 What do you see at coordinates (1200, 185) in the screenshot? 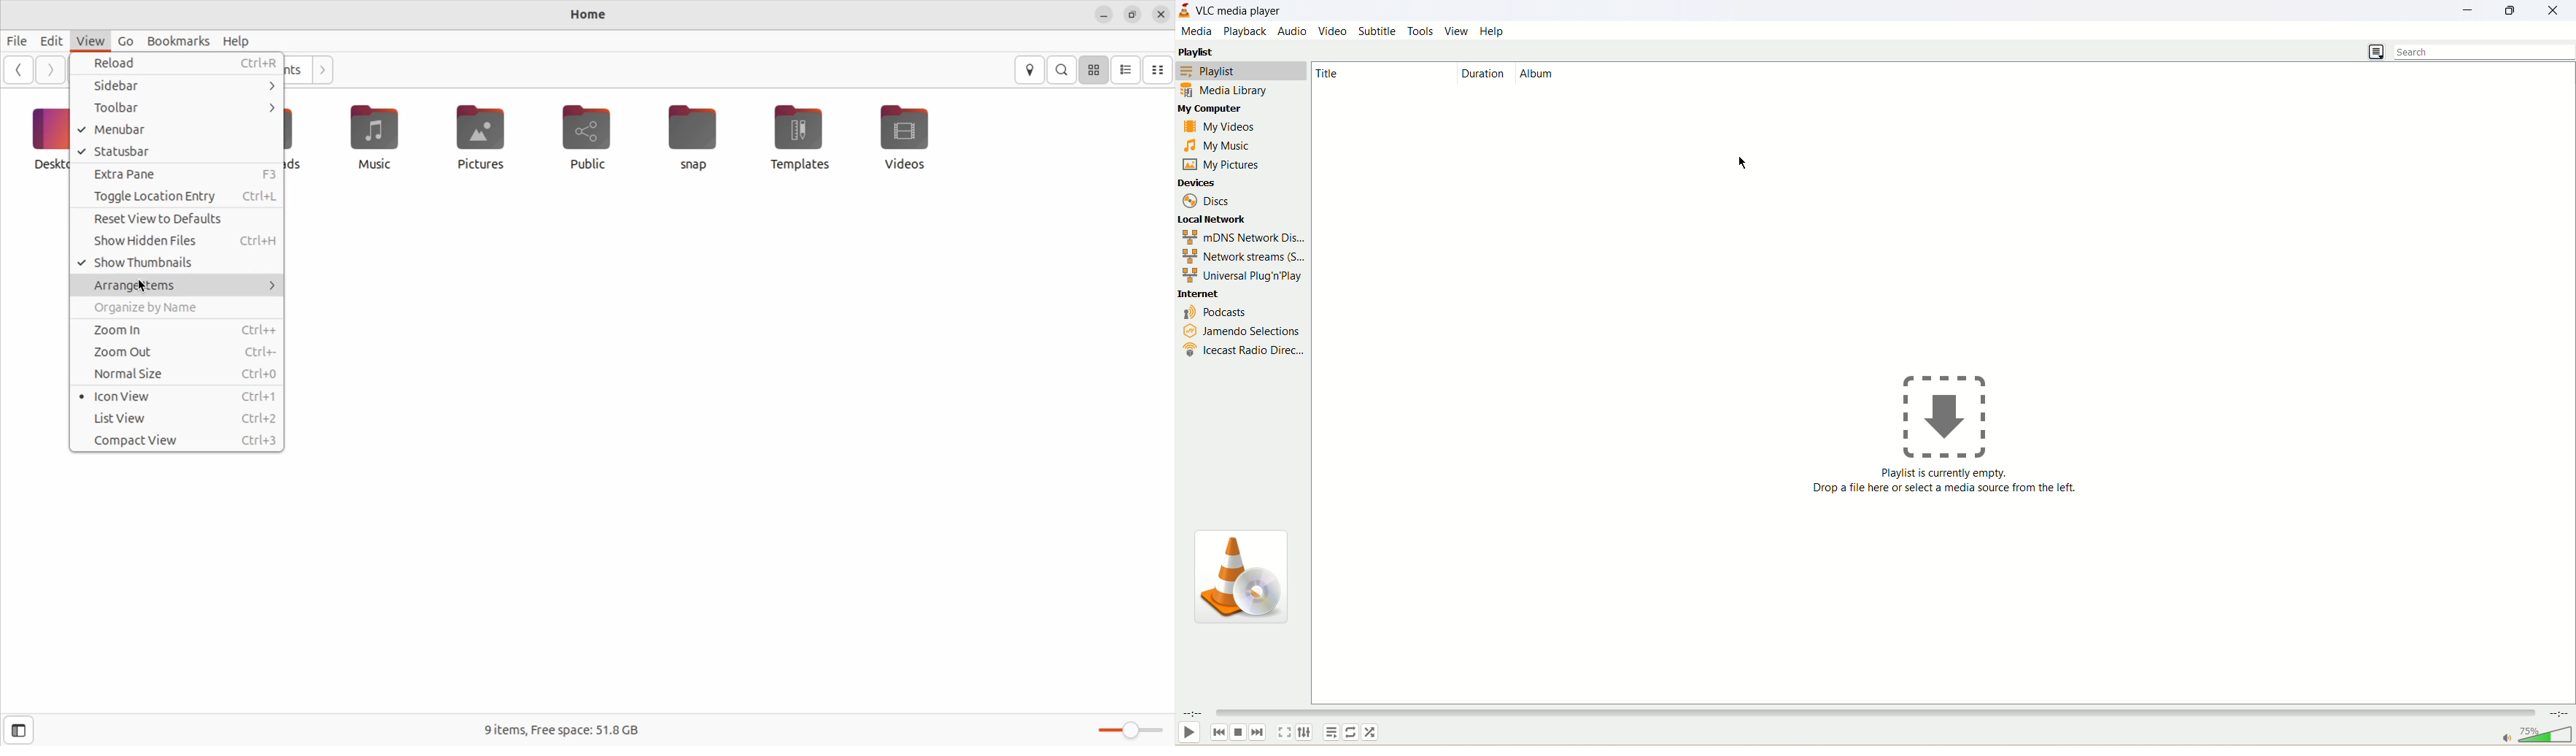
I see `devices` at bounding box center [1200, 185].